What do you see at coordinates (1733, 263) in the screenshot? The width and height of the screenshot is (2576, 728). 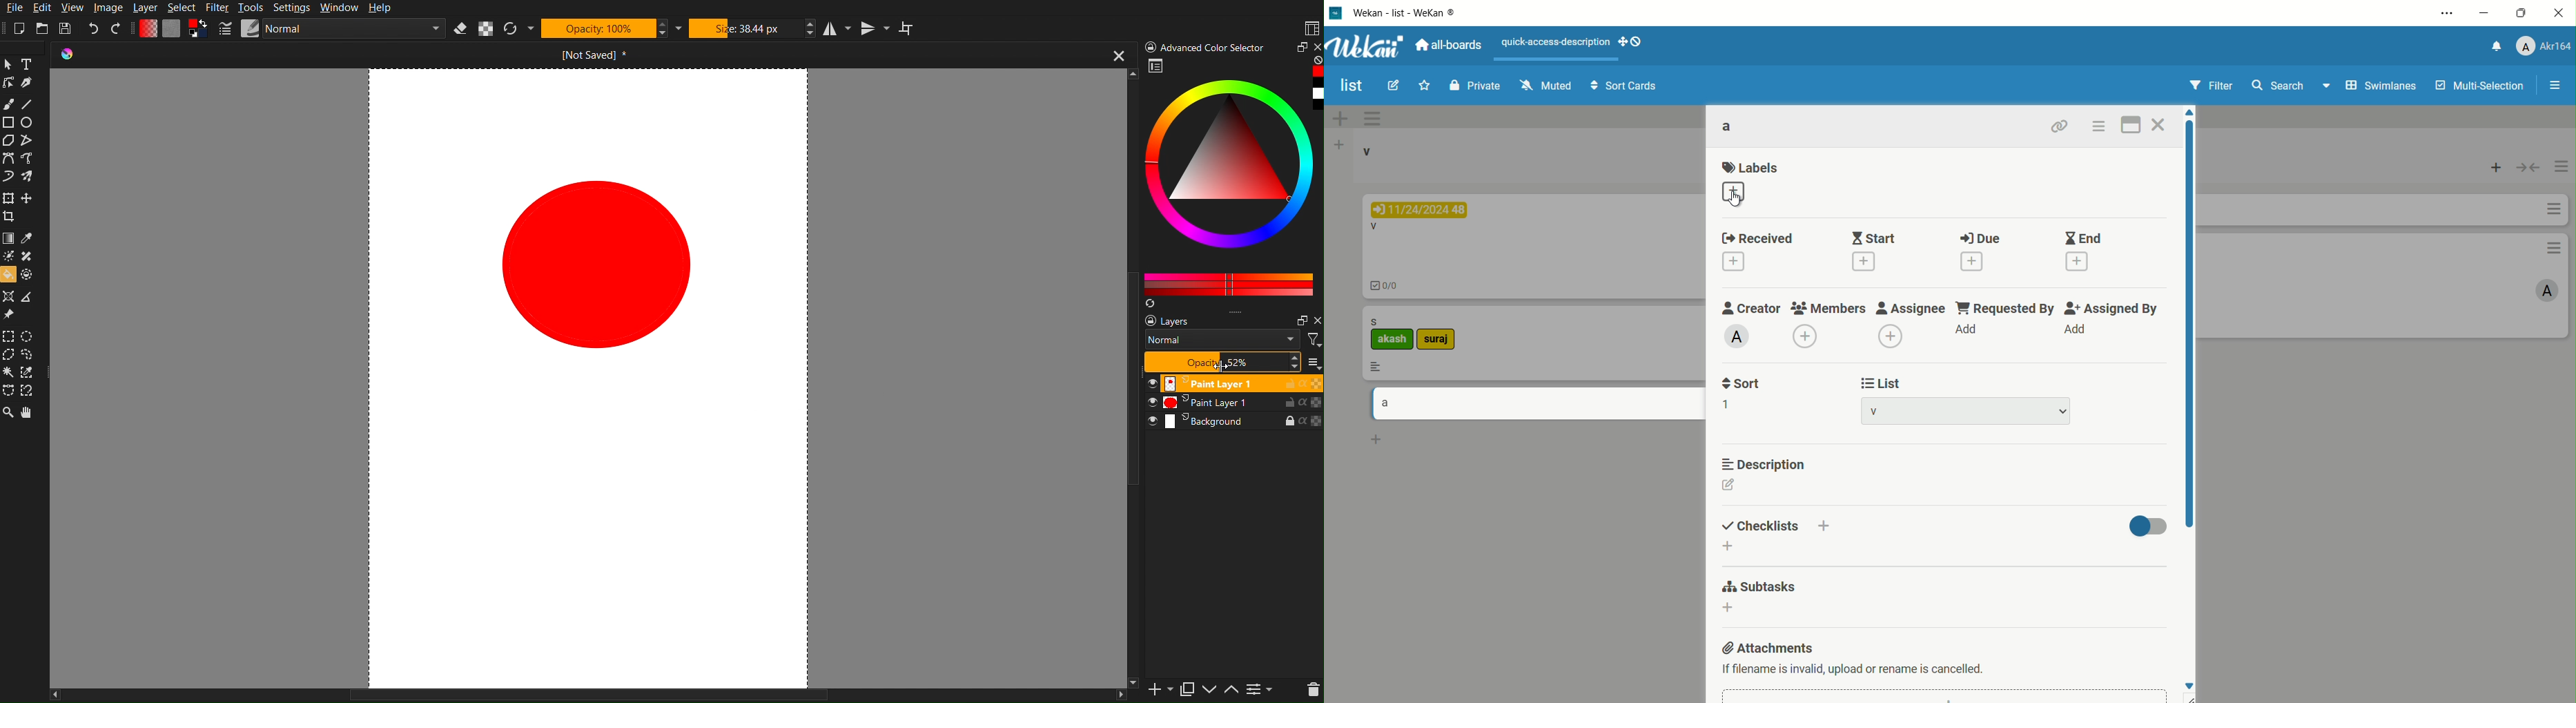 I see `add date` at bounding box center [1733, 263].